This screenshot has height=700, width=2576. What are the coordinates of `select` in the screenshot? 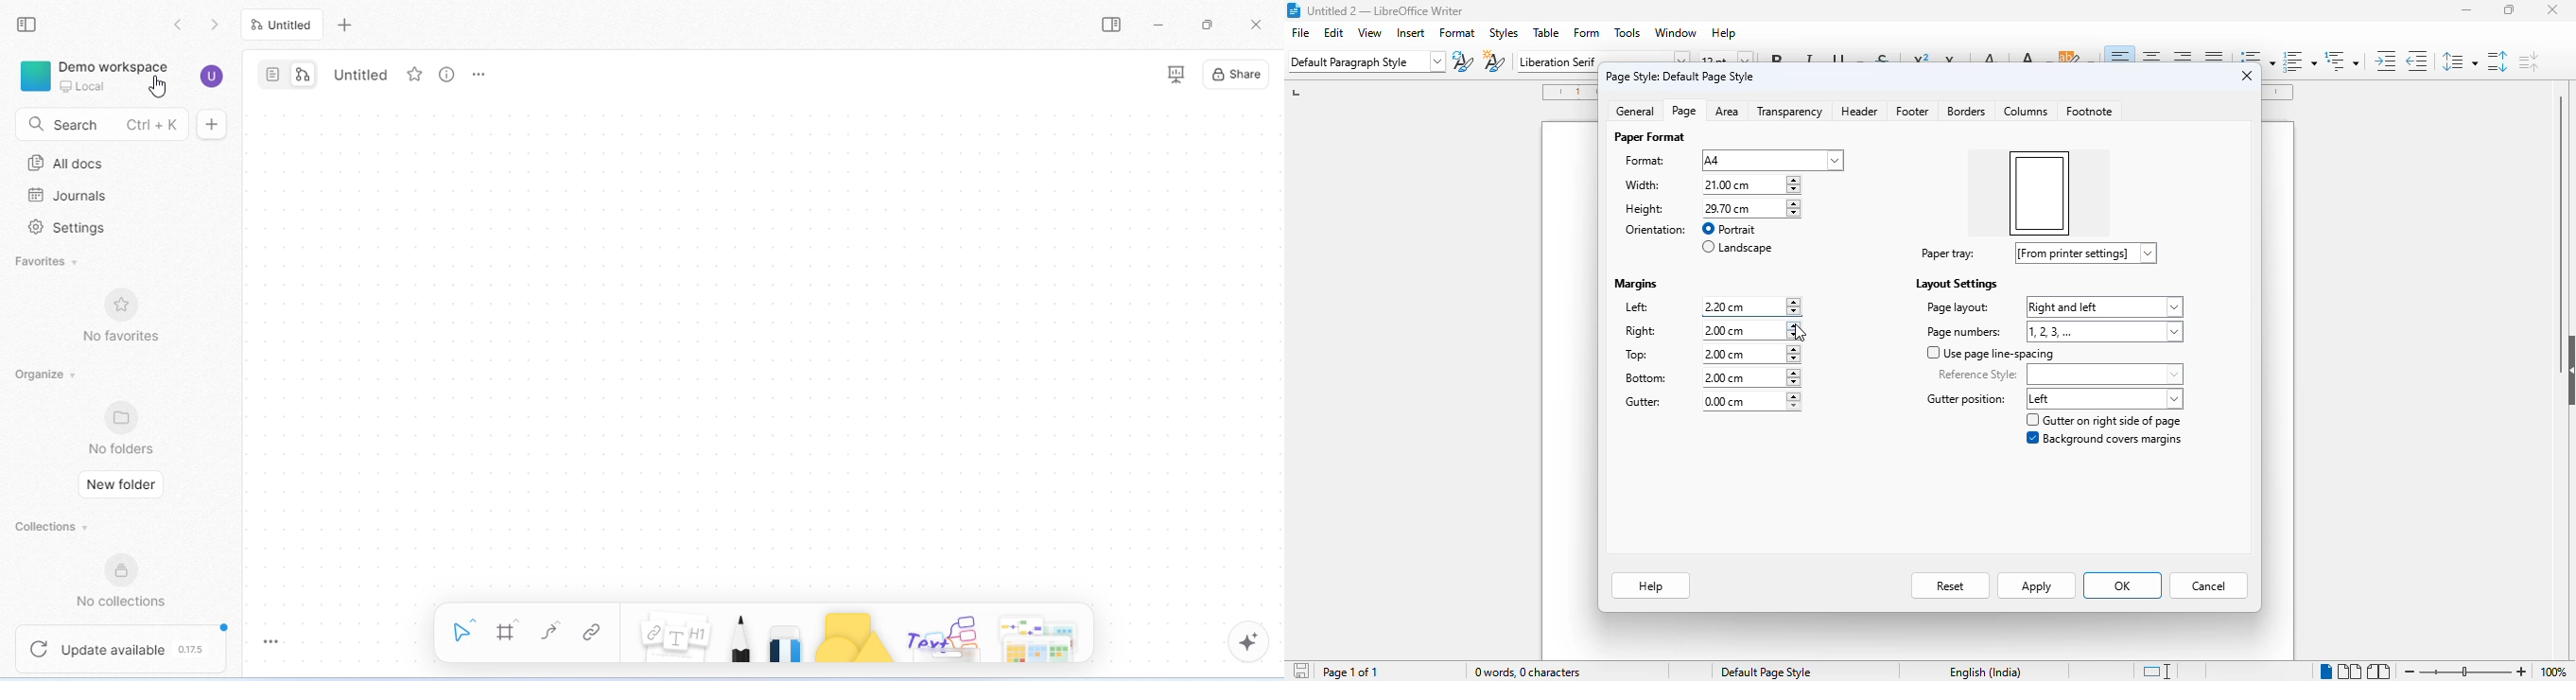 It's located at (464, 631).